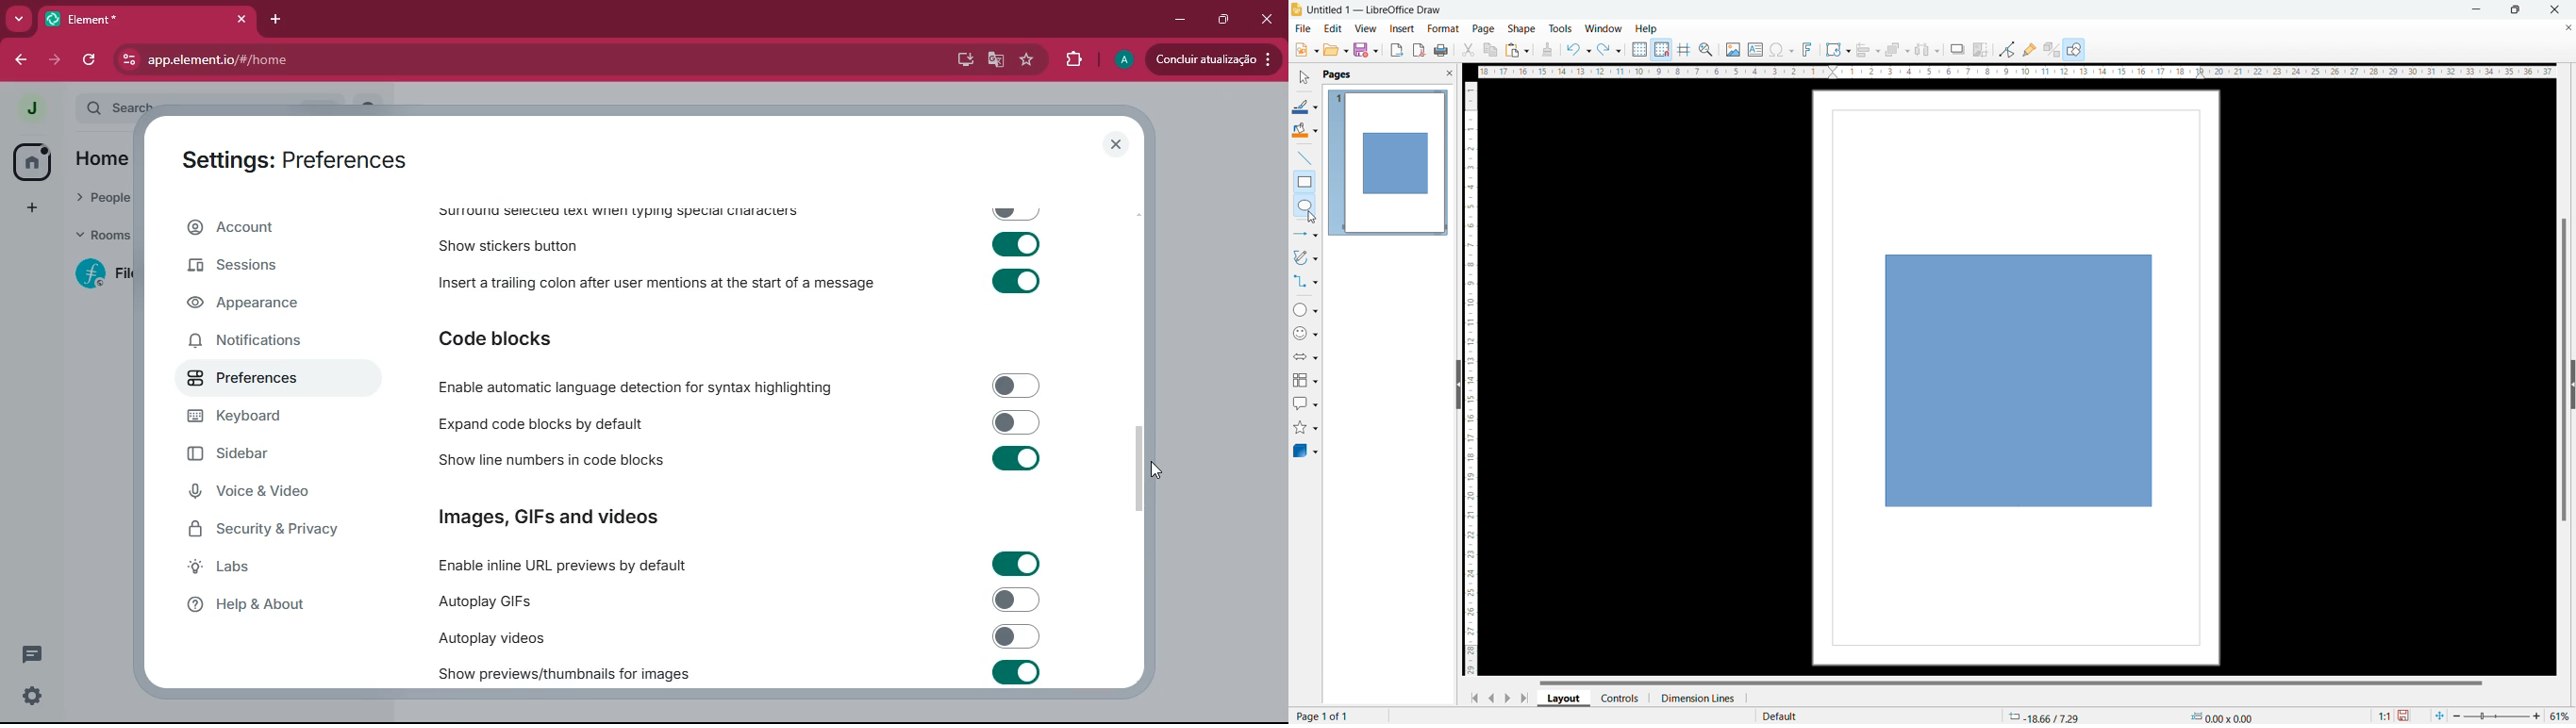 The width and height of the screenshot is (2576, 728). Describe the element at coordinates (1733, 50) in the screenshot. I see `insert image` at that location.